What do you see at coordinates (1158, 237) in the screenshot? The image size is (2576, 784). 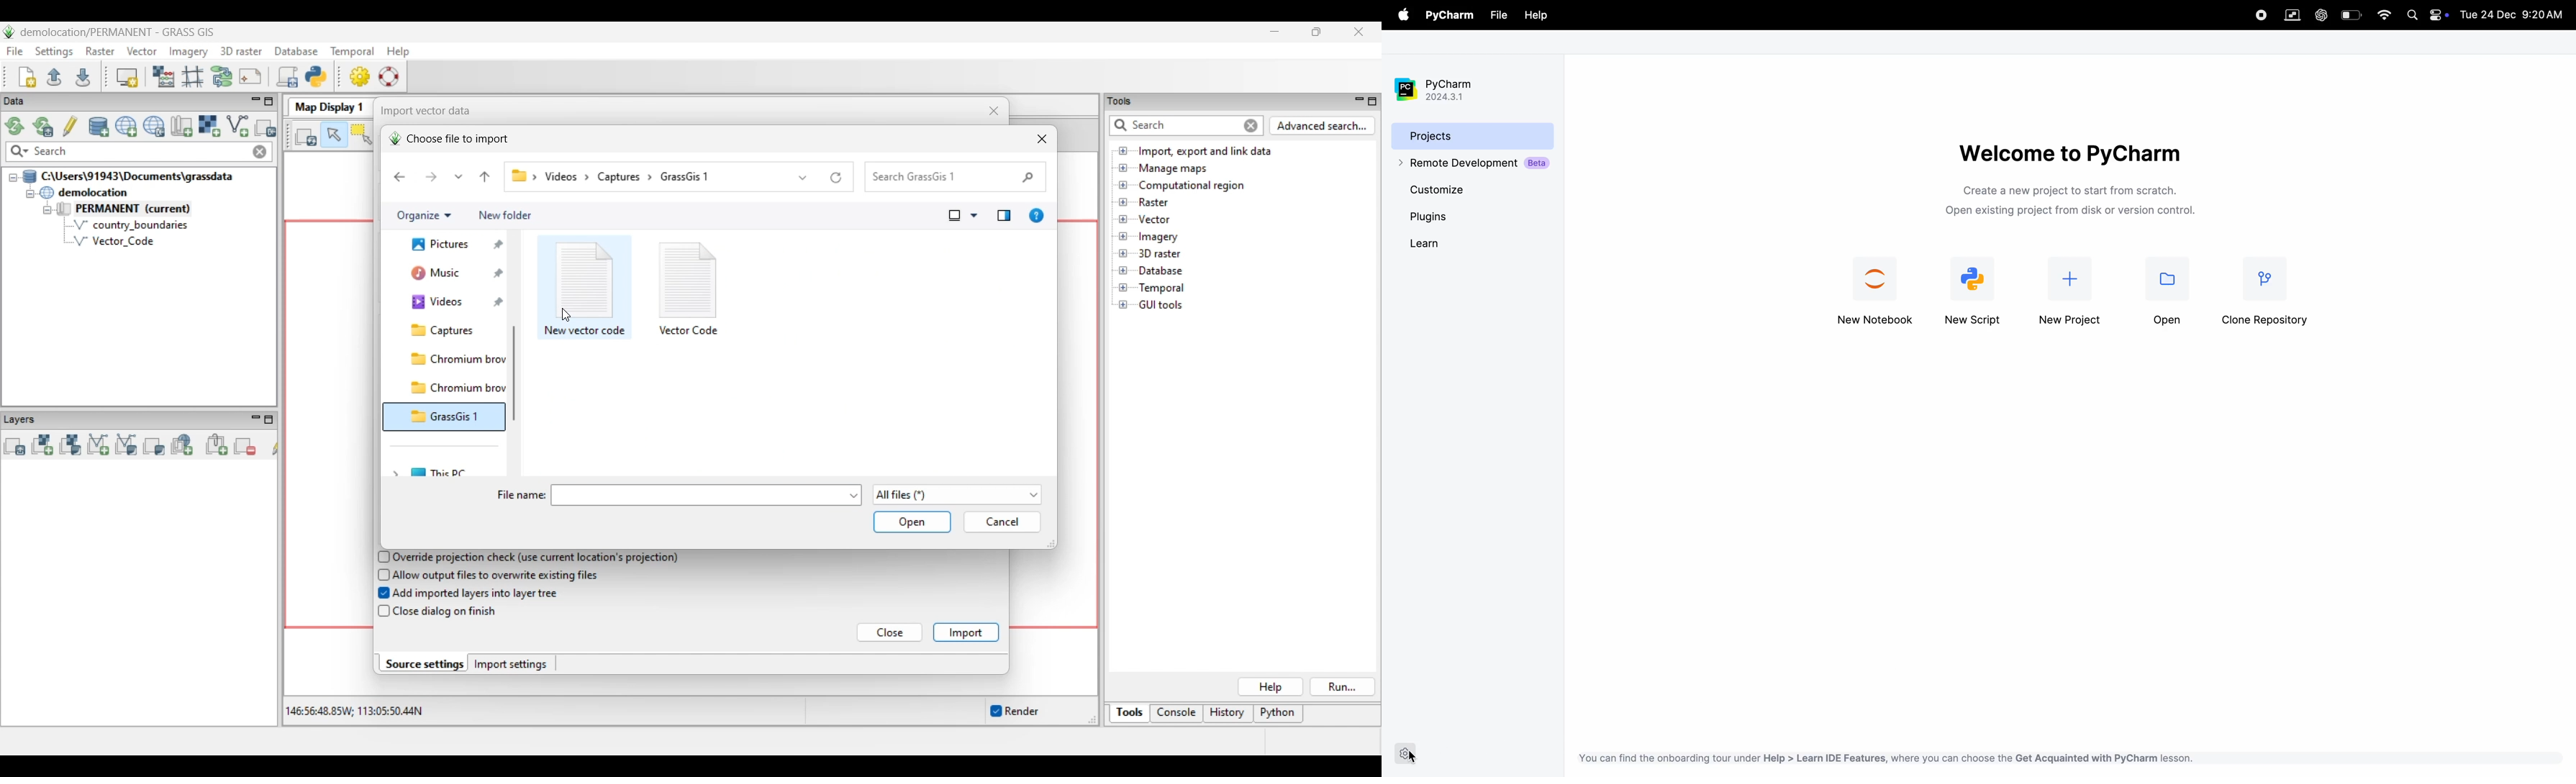 I see `Double click to see files under Imagery` at bounding box center [1158, 237].